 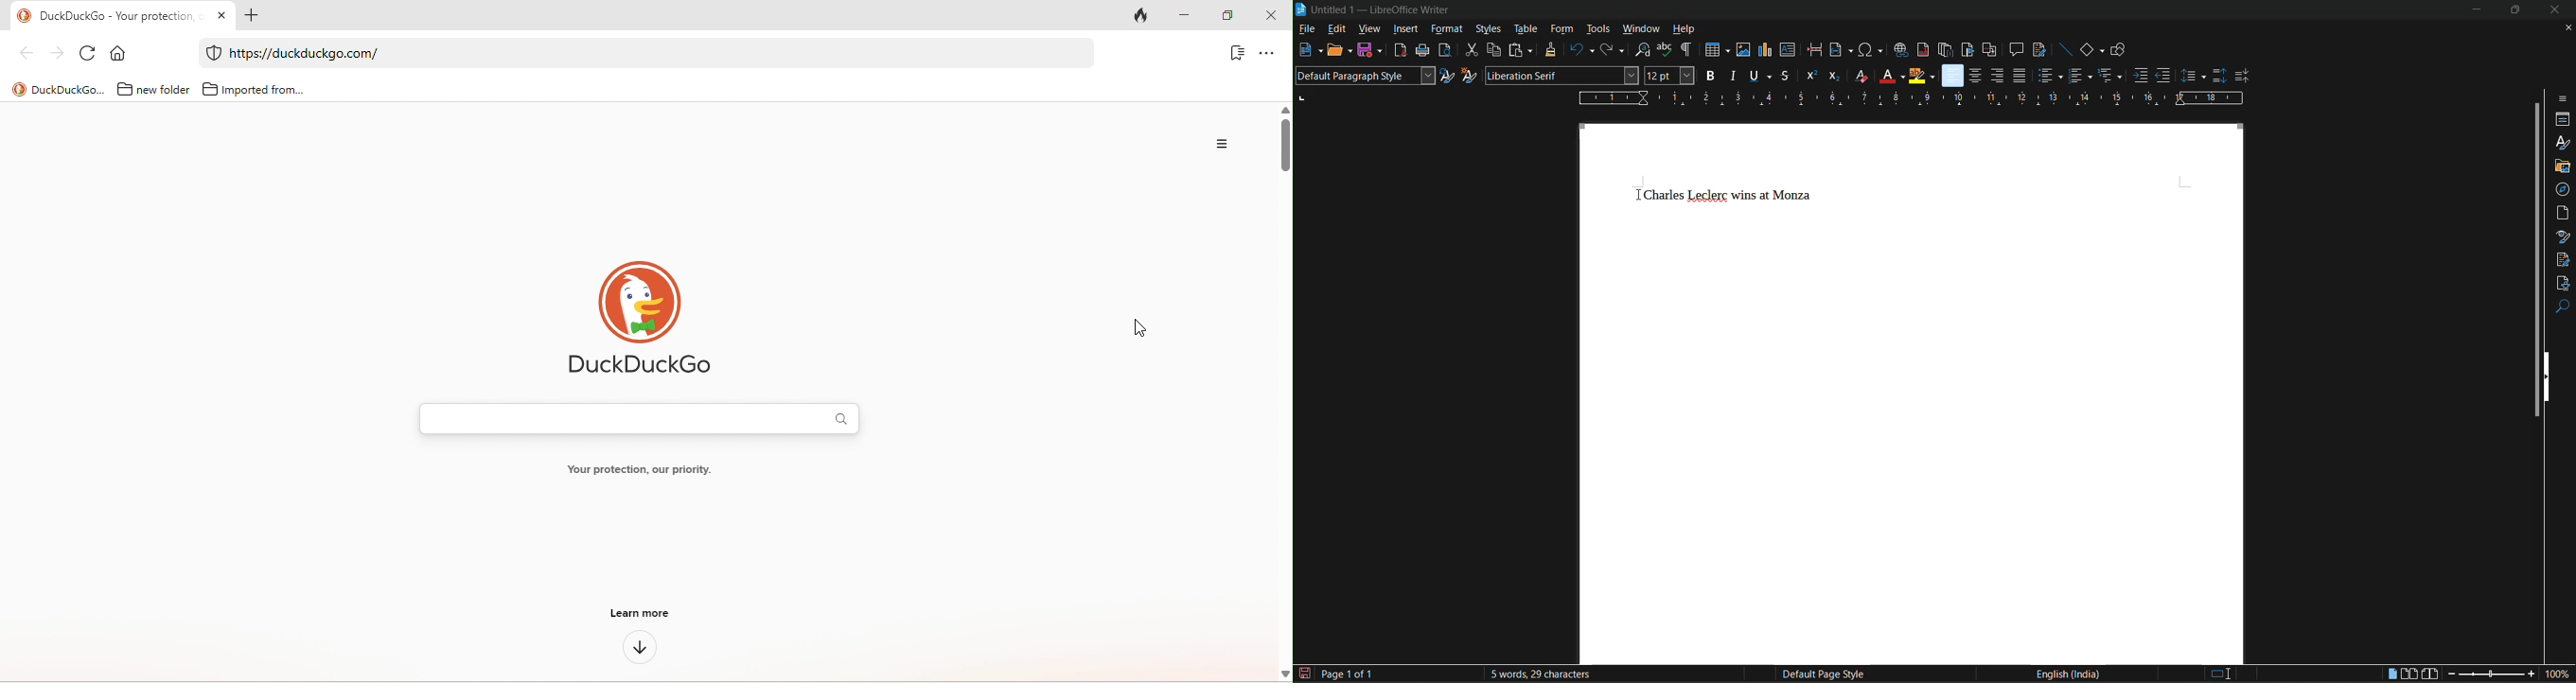 I want to click on help, so click(x=1686, y=28).